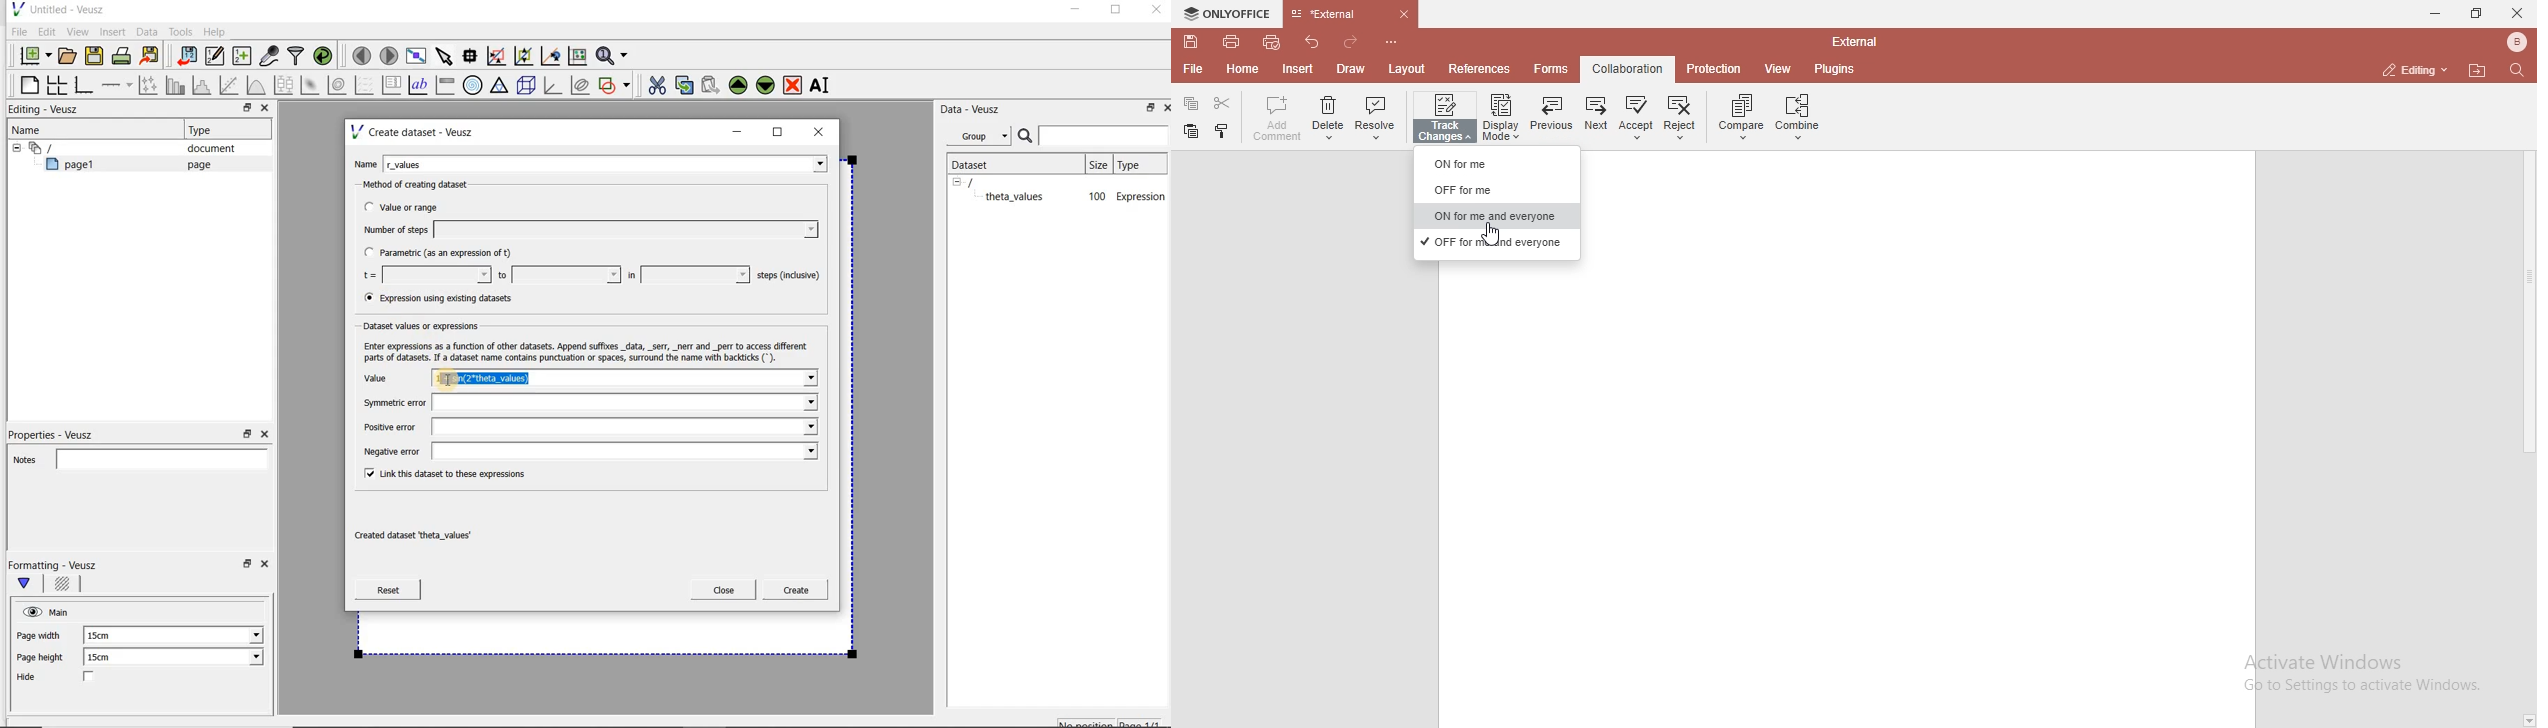 This screenshot has height=728, width=2548. What do you see at coordinates (501, 86) in the screenshot?
I see `ternary graph` at bounding box center [501, 86].